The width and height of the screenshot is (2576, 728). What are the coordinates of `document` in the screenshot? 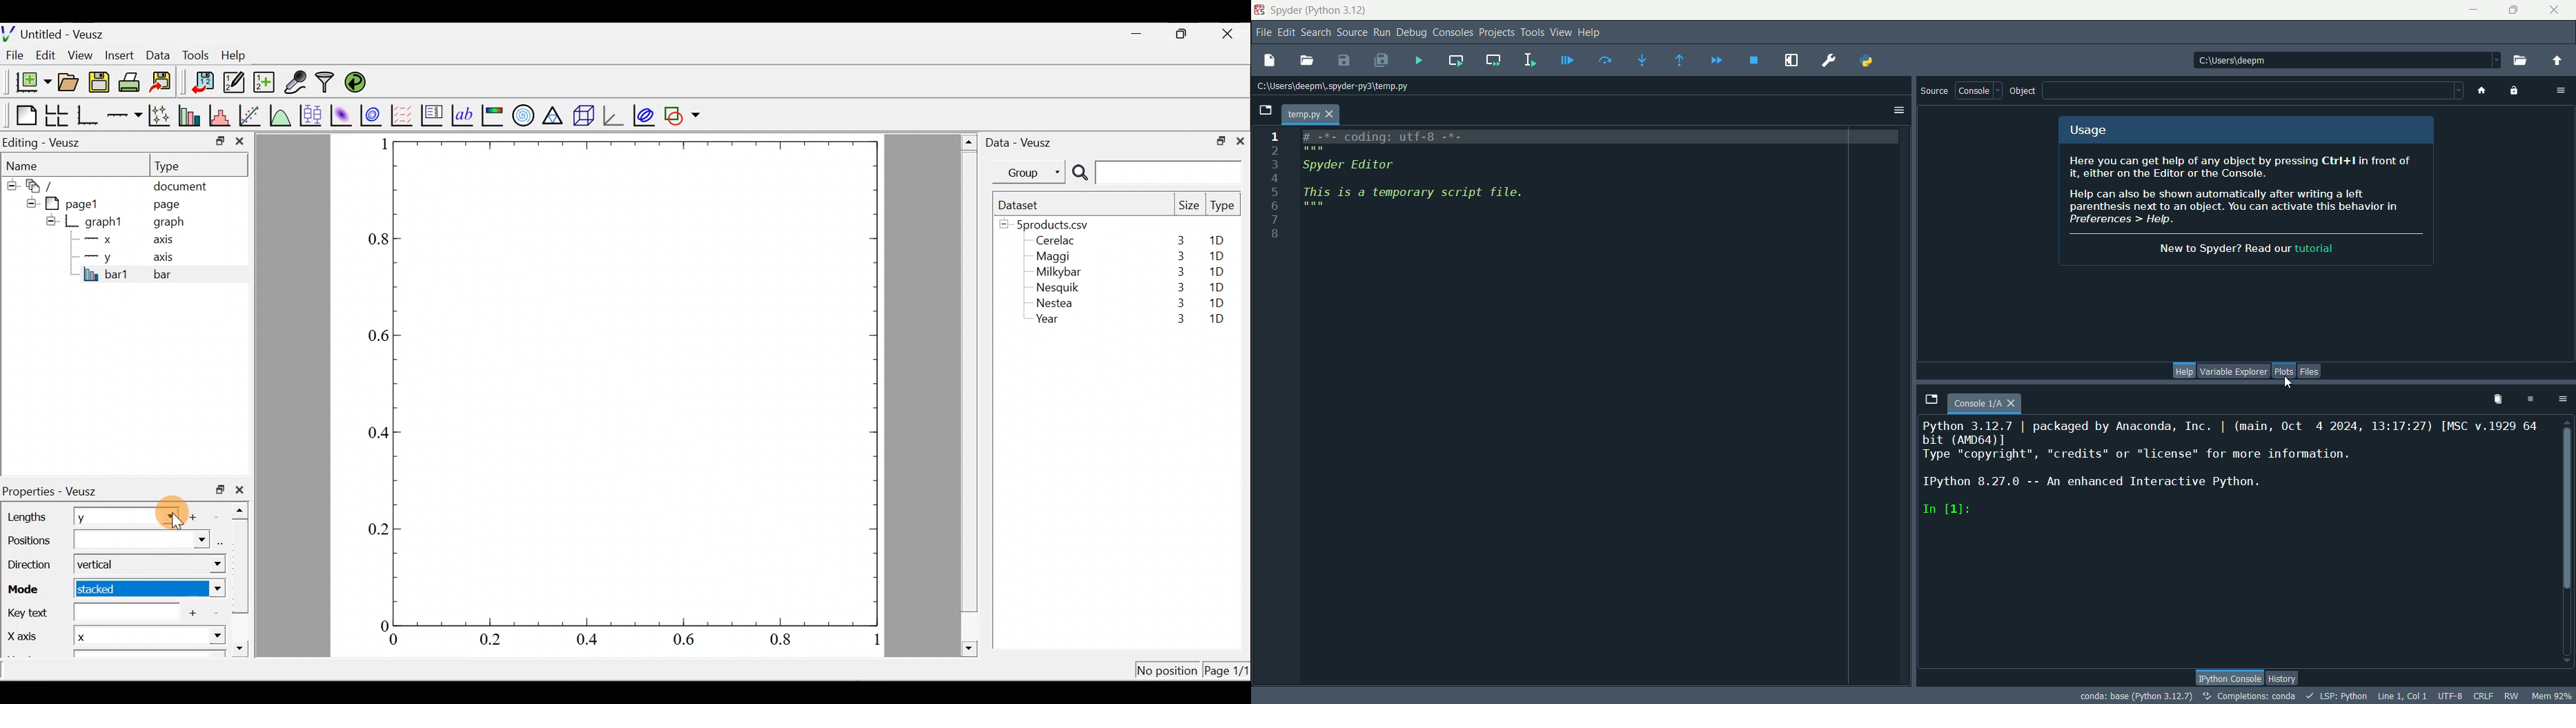 It's located at (180, 184).